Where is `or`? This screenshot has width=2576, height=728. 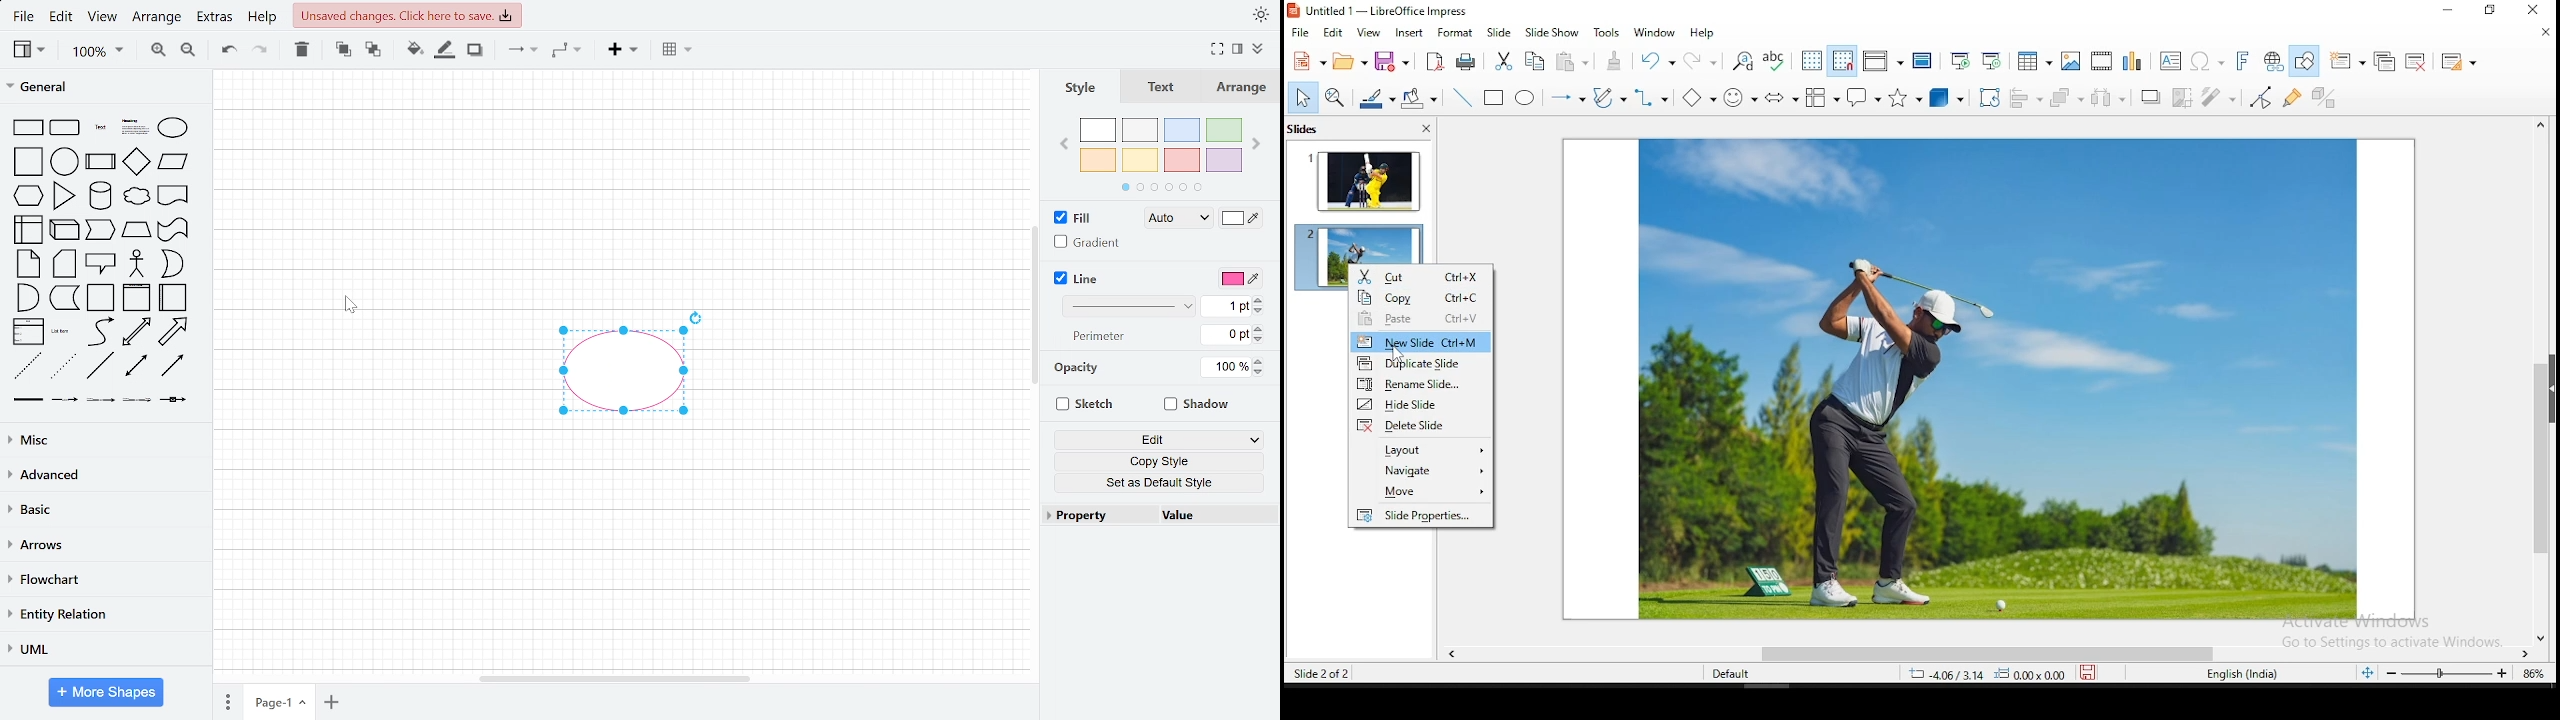
or is located at coordinates (171, 264).